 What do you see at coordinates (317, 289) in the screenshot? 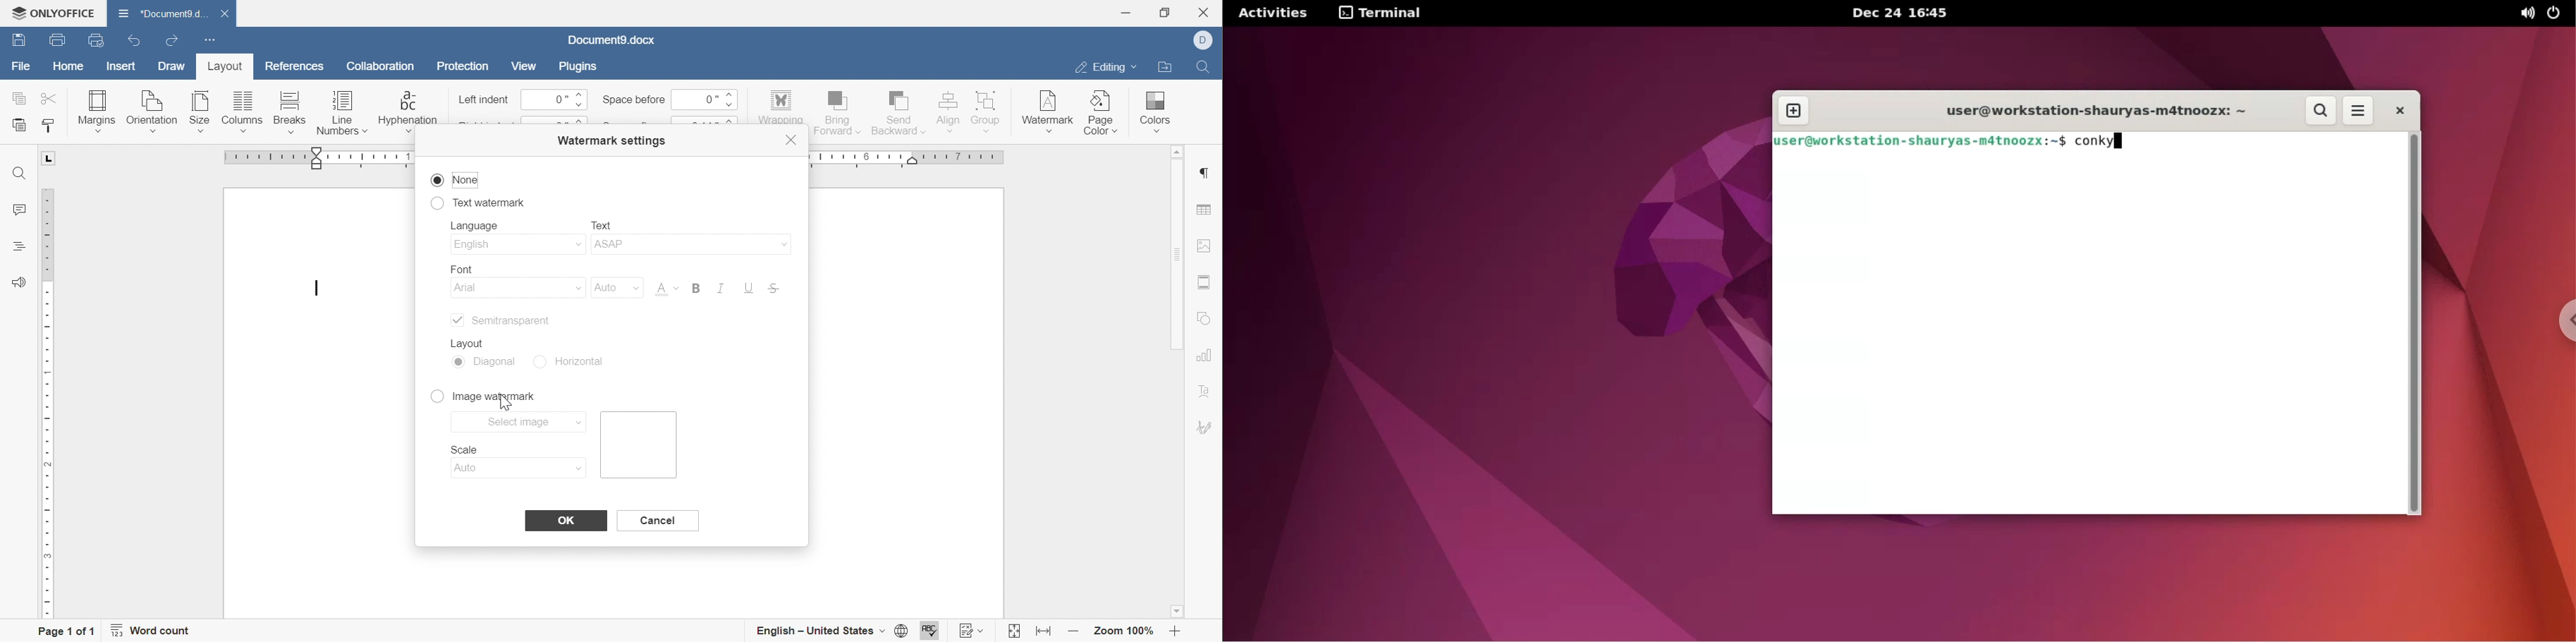
I see `typing cursor` at bounding box center [317, 289].